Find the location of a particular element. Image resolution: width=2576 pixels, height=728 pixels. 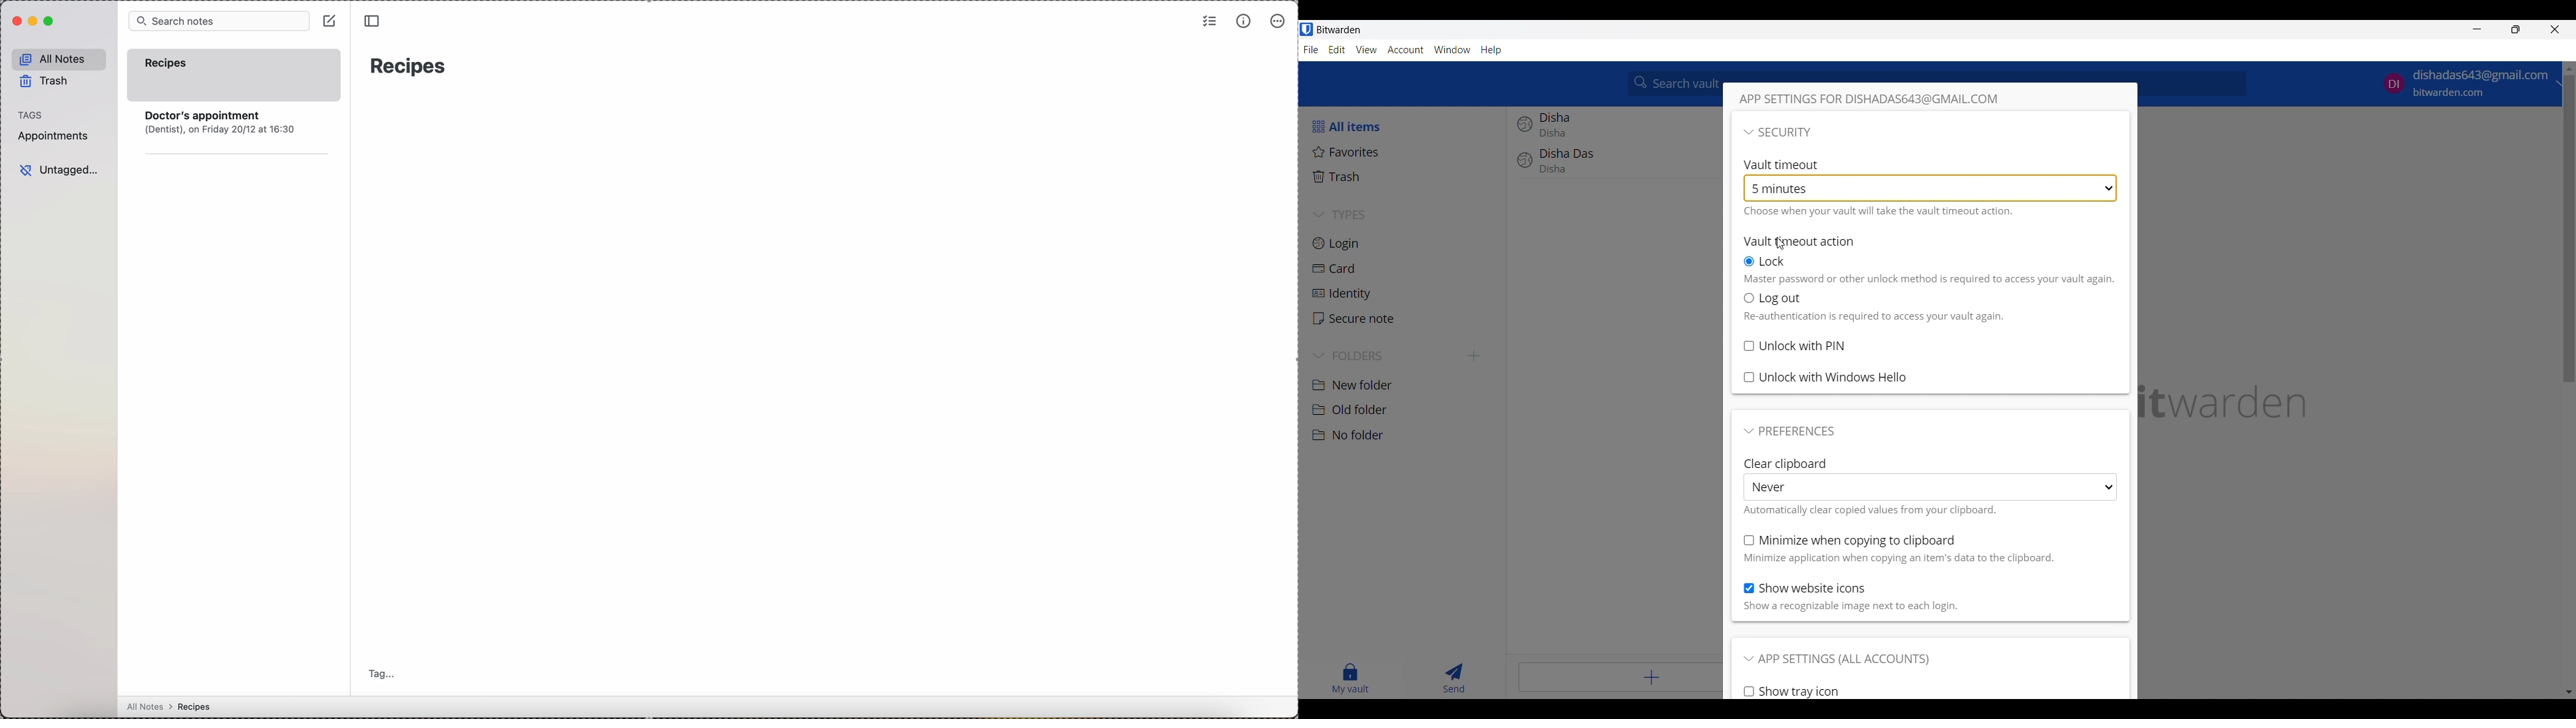

close simplenote is located at coordinates (15, 22).